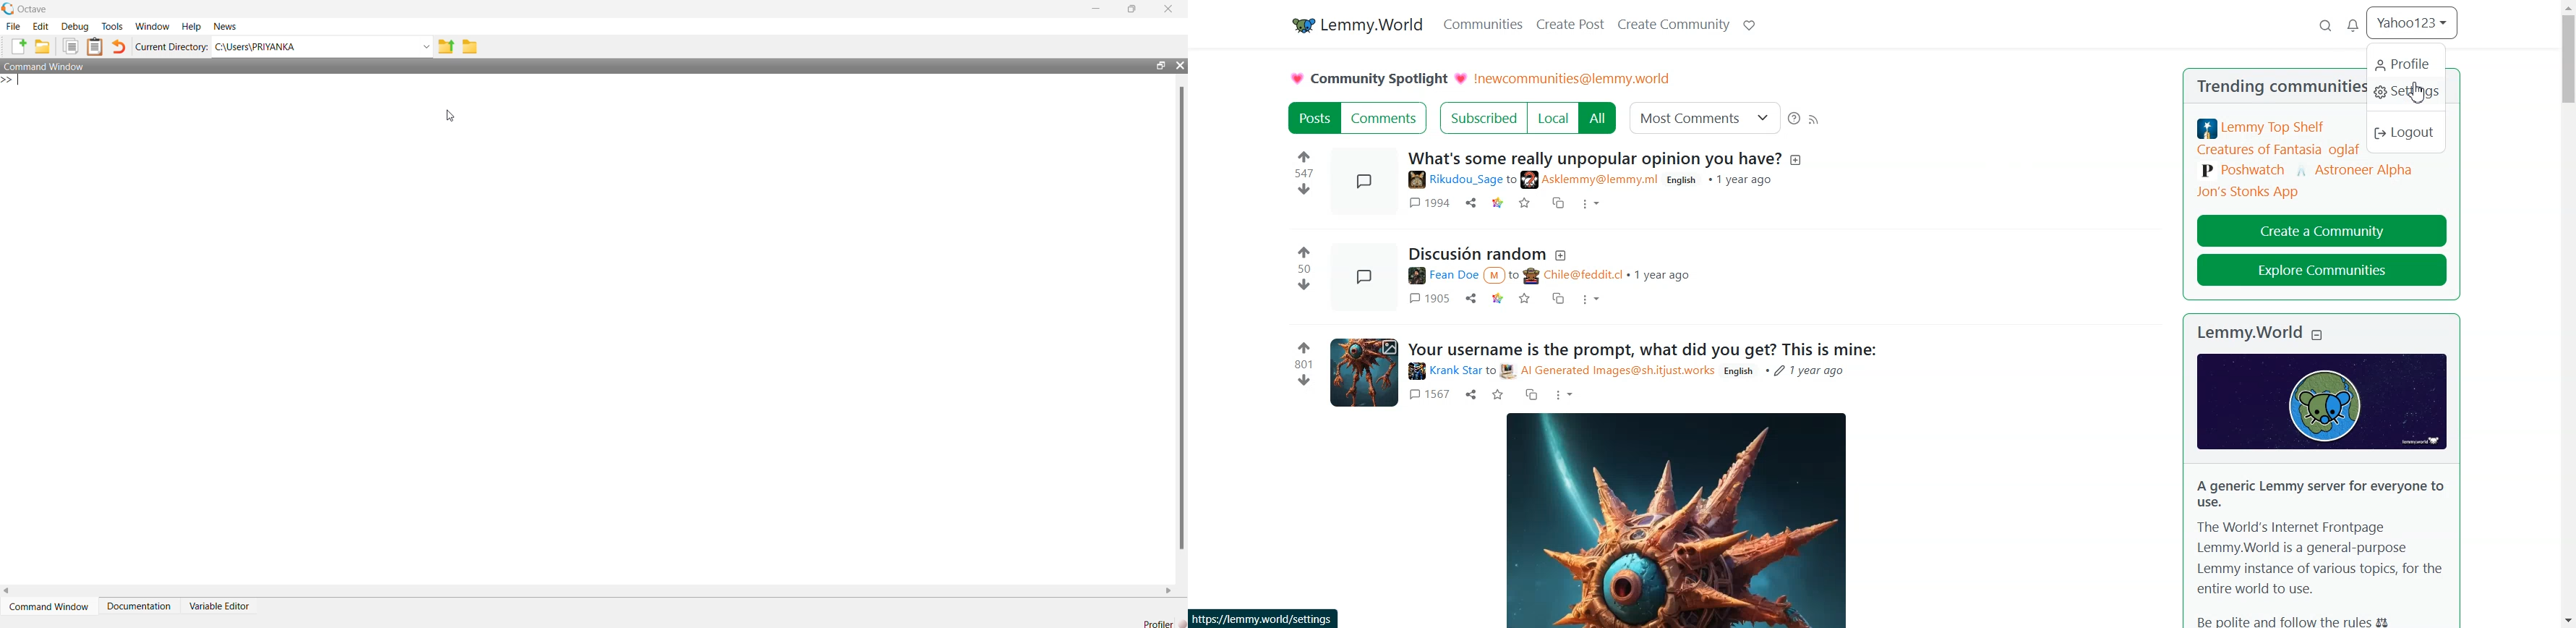  I want to click on 801, so click(1302, 365).